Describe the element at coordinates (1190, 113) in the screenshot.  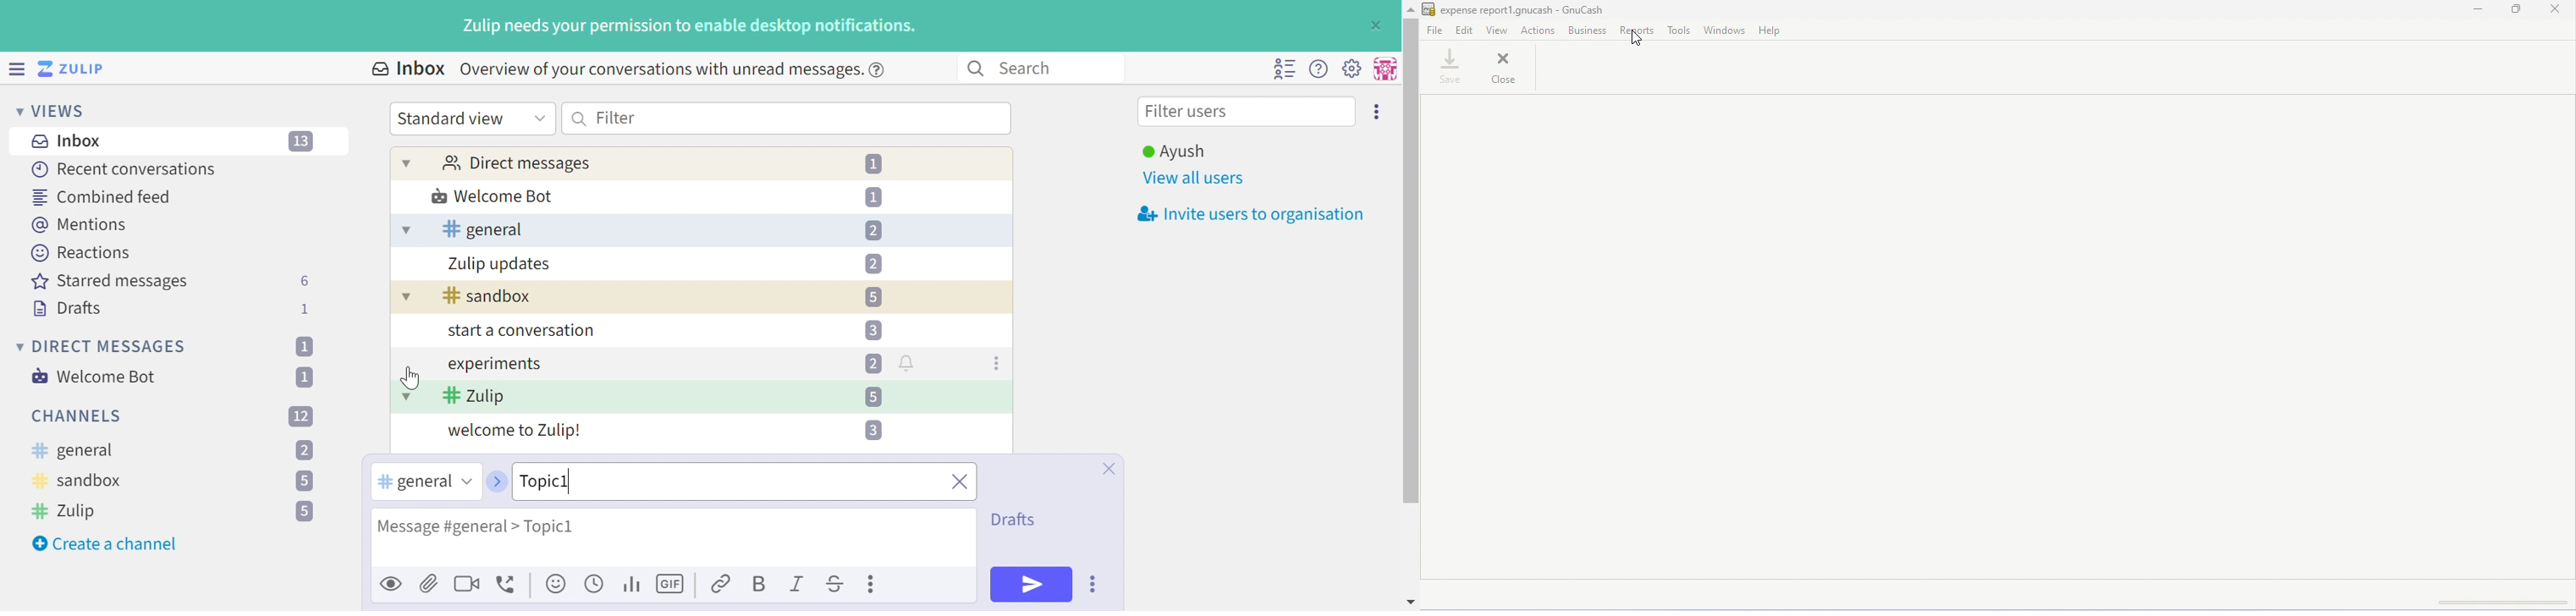
I see `Filter users` at that location.